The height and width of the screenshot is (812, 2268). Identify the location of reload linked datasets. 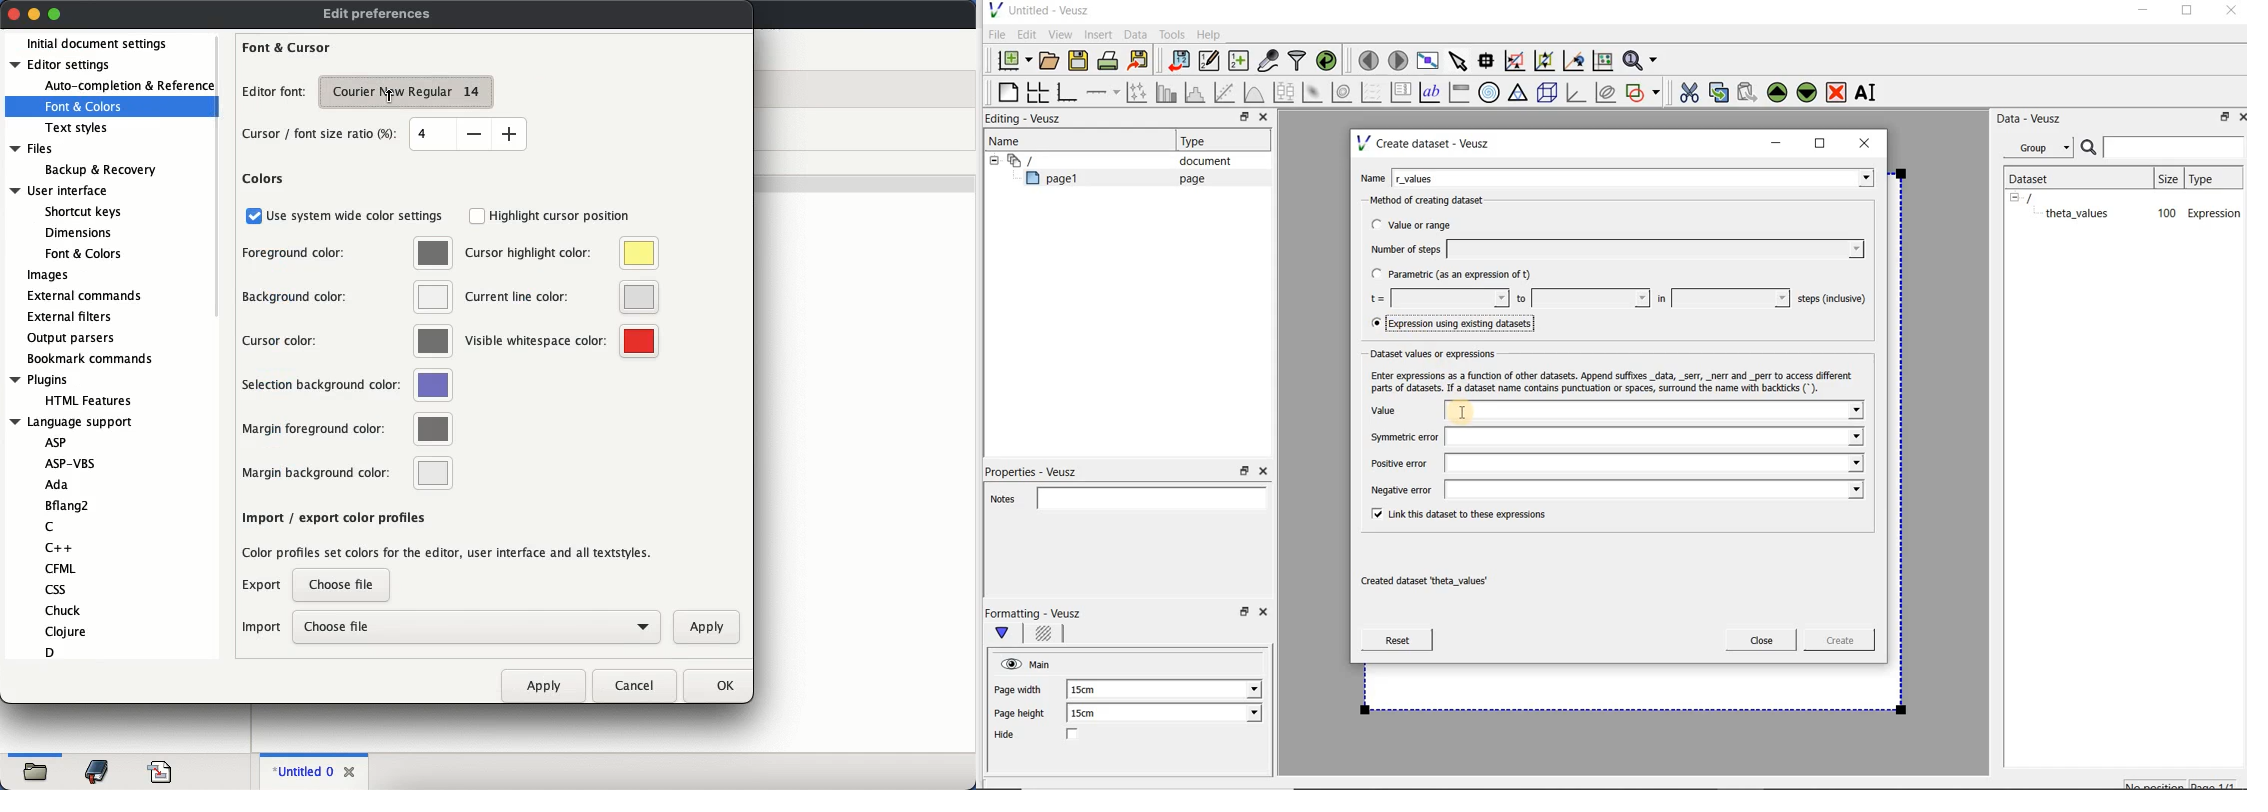
(1329, 61).